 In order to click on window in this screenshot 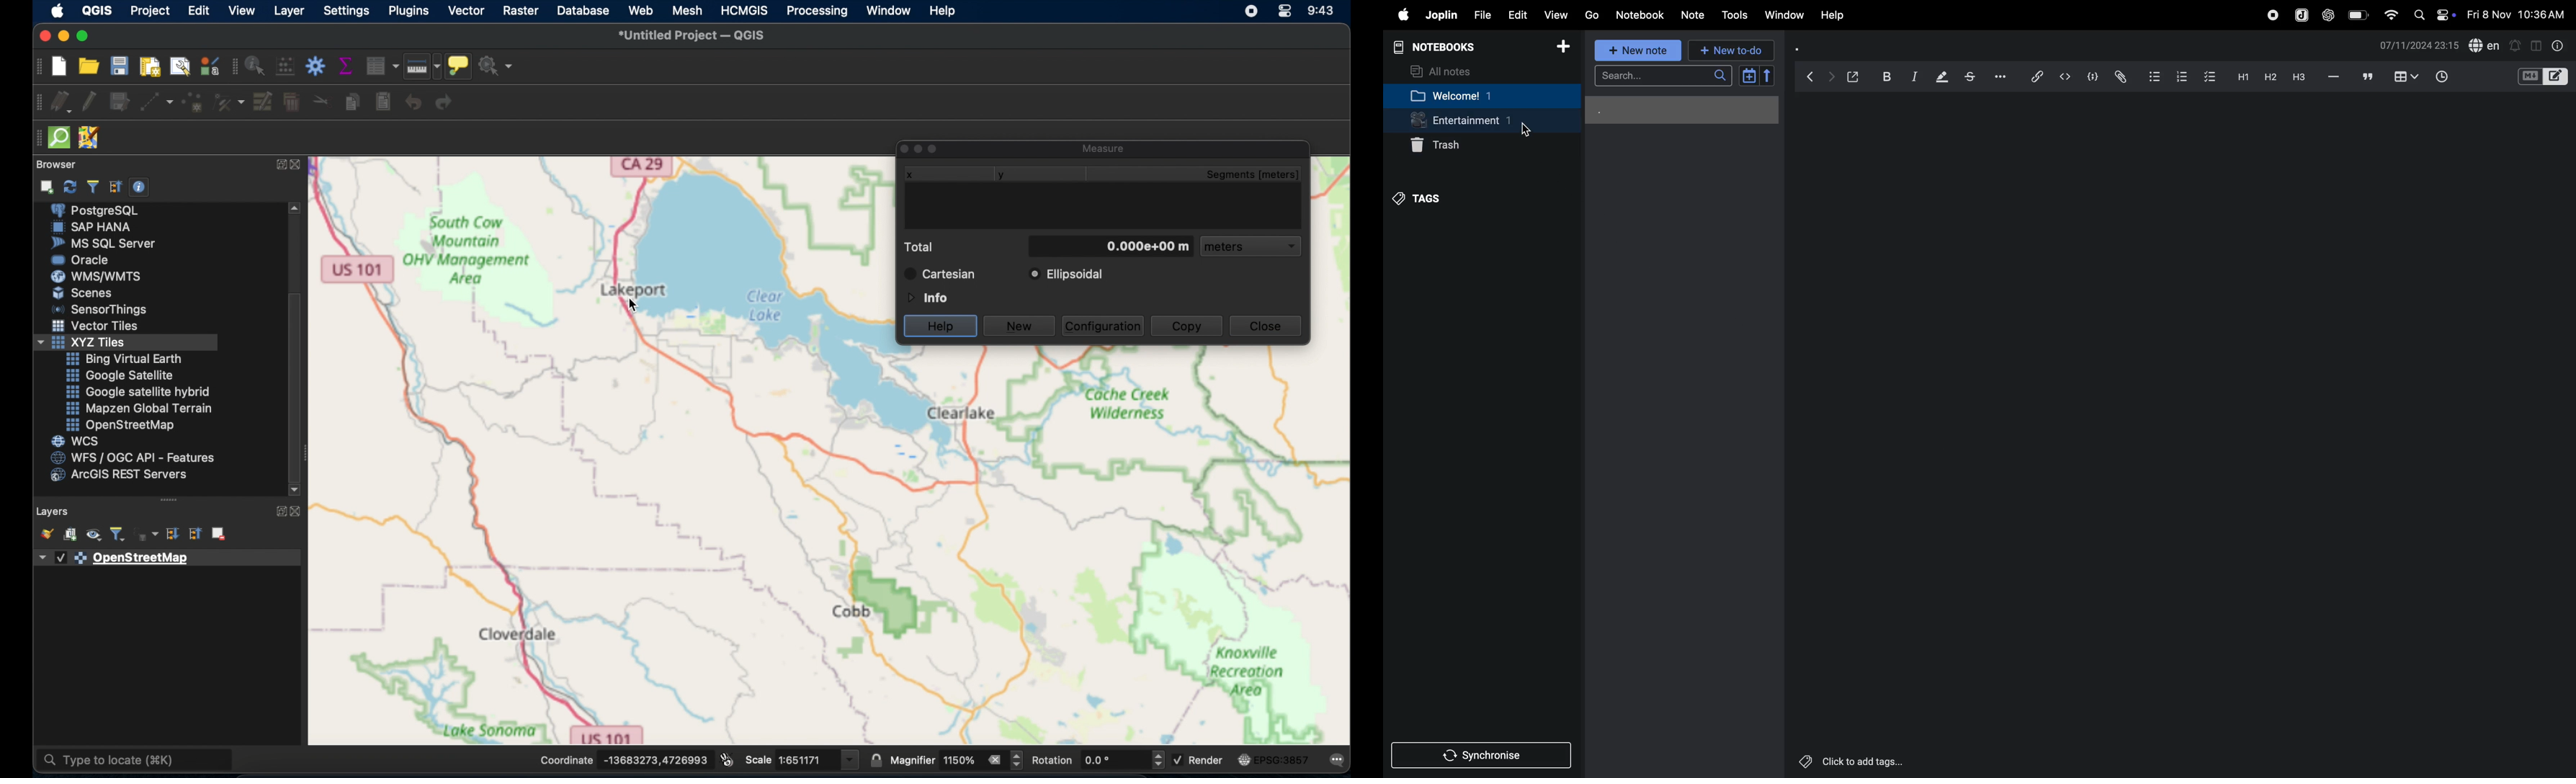, I will do `click(1787, 14)`.